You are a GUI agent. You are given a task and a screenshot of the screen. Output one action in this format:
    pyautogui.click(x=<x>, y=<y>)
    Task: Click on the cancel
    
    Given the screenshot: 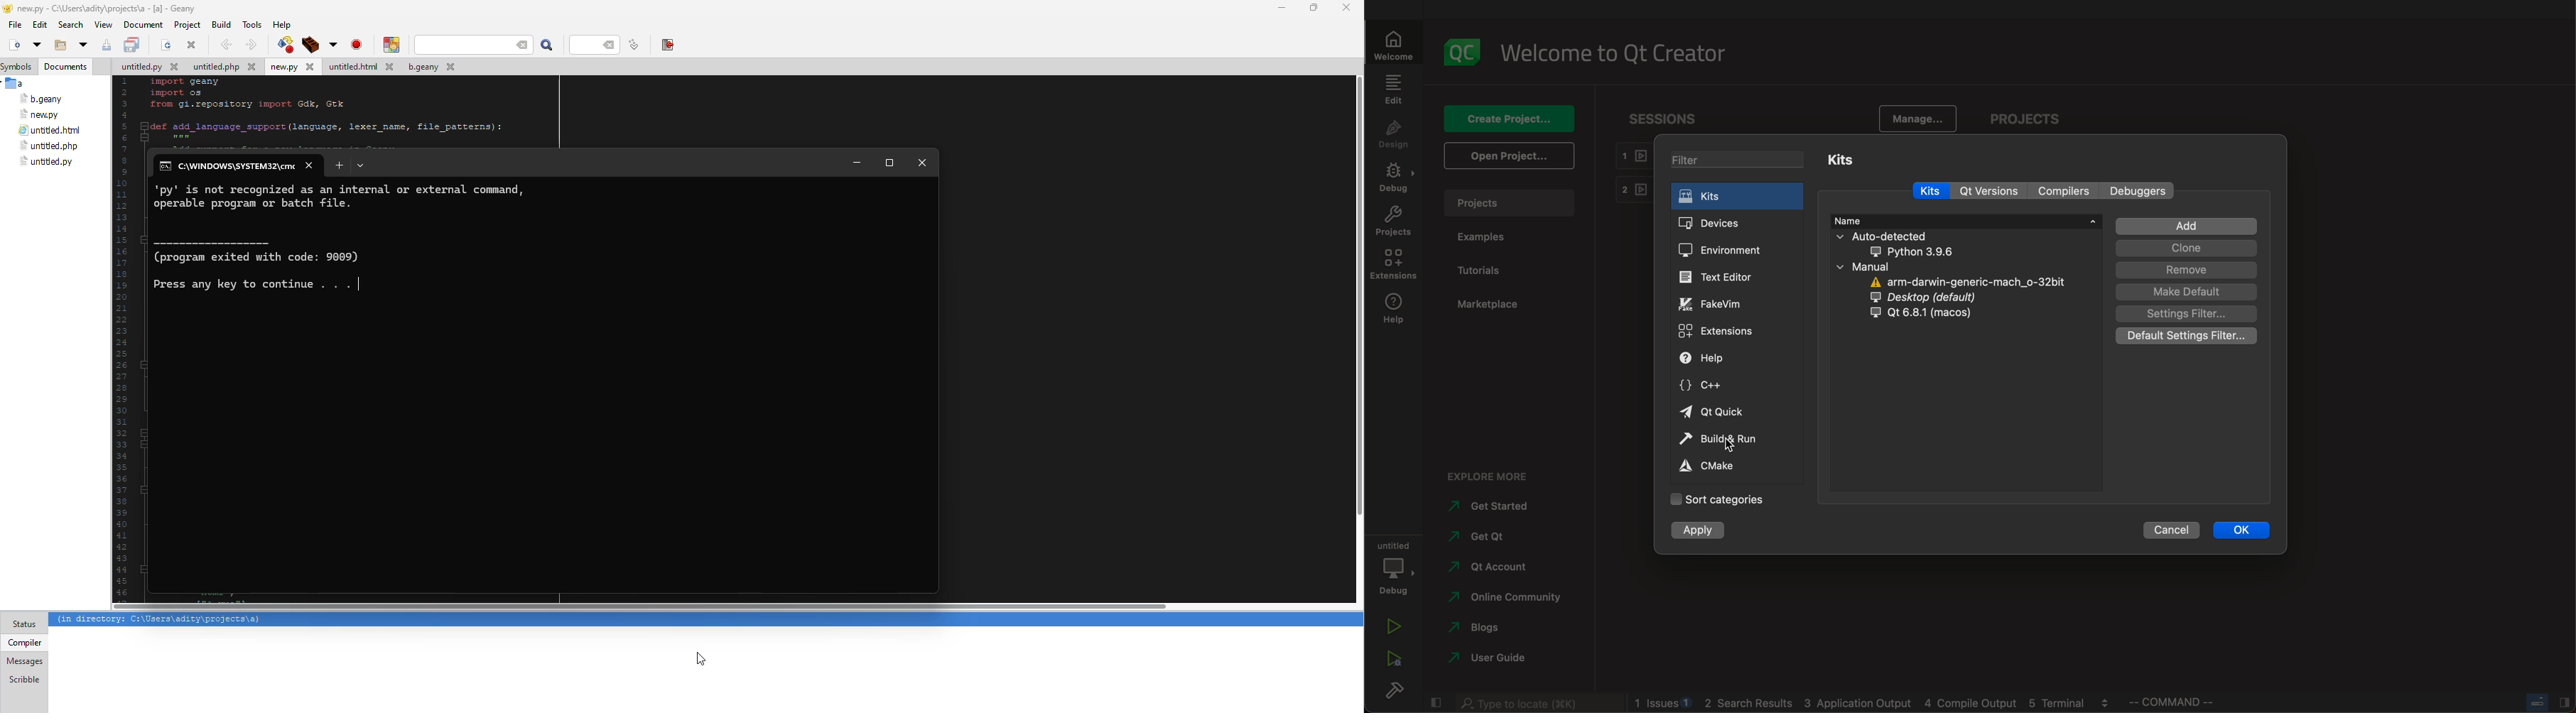 What is the action you would take?
    pyautogui.click(x=2171, y=531)
    